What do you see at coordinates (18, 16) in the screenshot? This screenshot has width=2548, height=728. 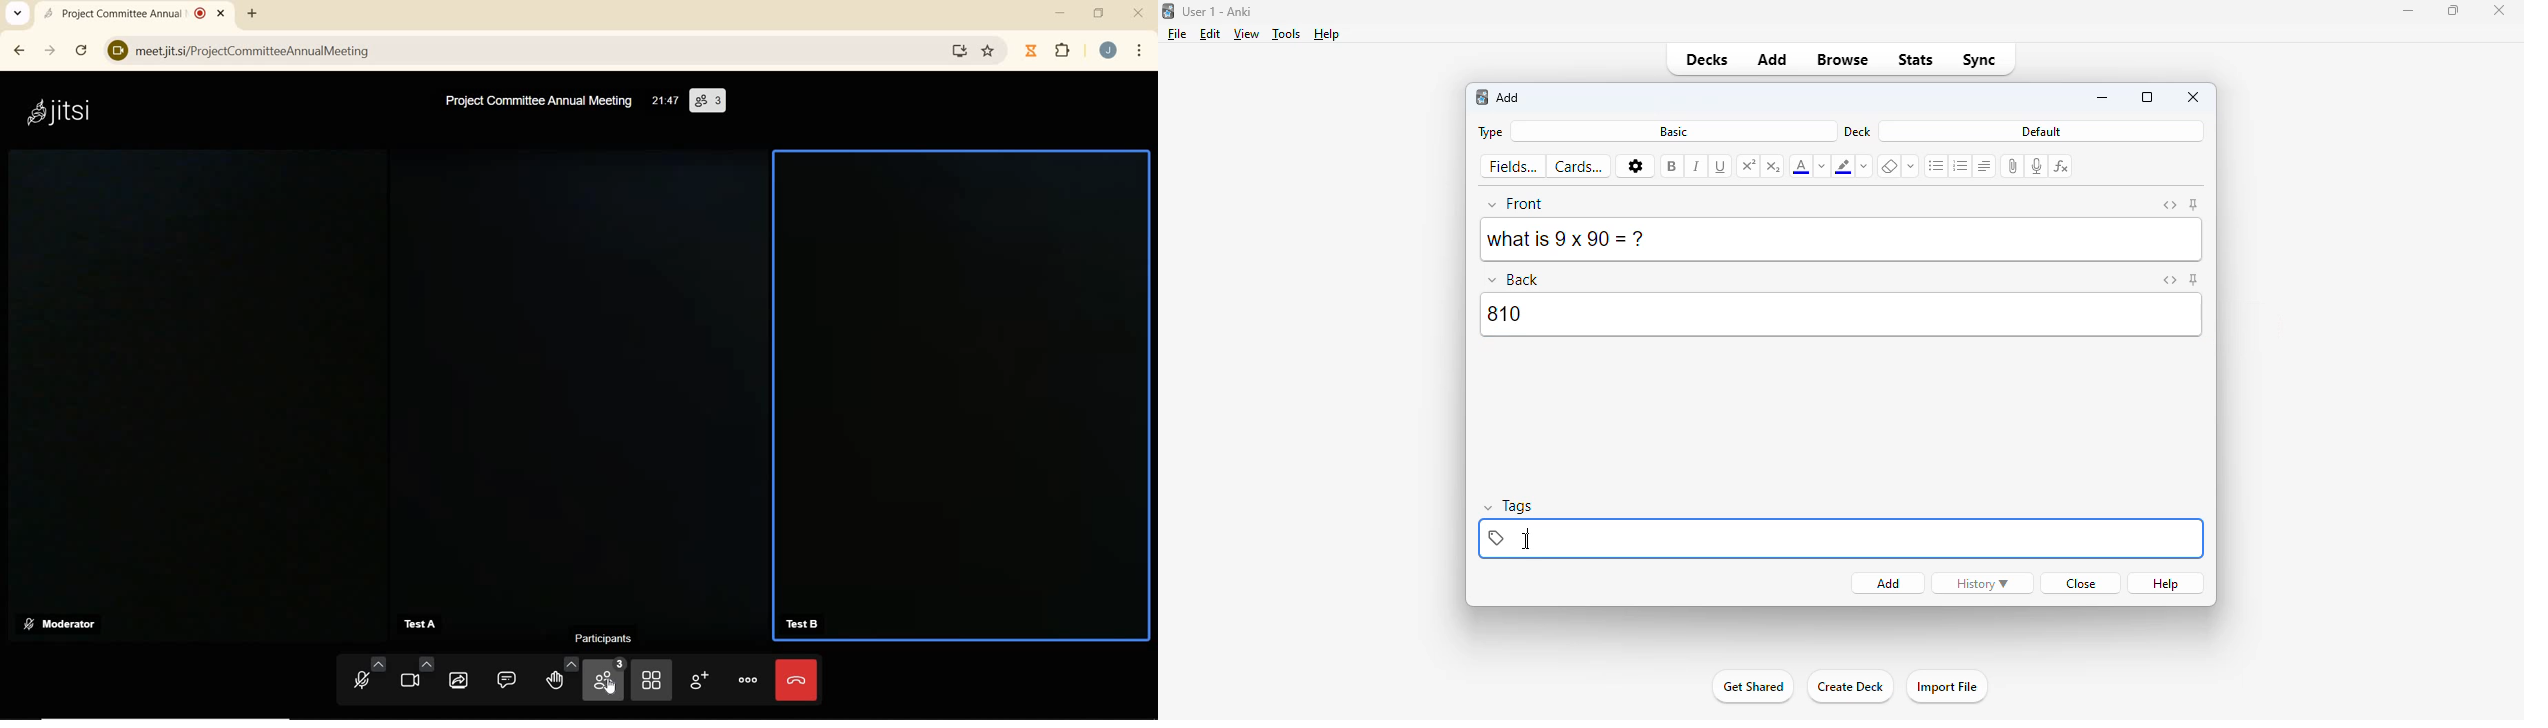 I see `SEARCH TABS` at bounding box center [18, 16].